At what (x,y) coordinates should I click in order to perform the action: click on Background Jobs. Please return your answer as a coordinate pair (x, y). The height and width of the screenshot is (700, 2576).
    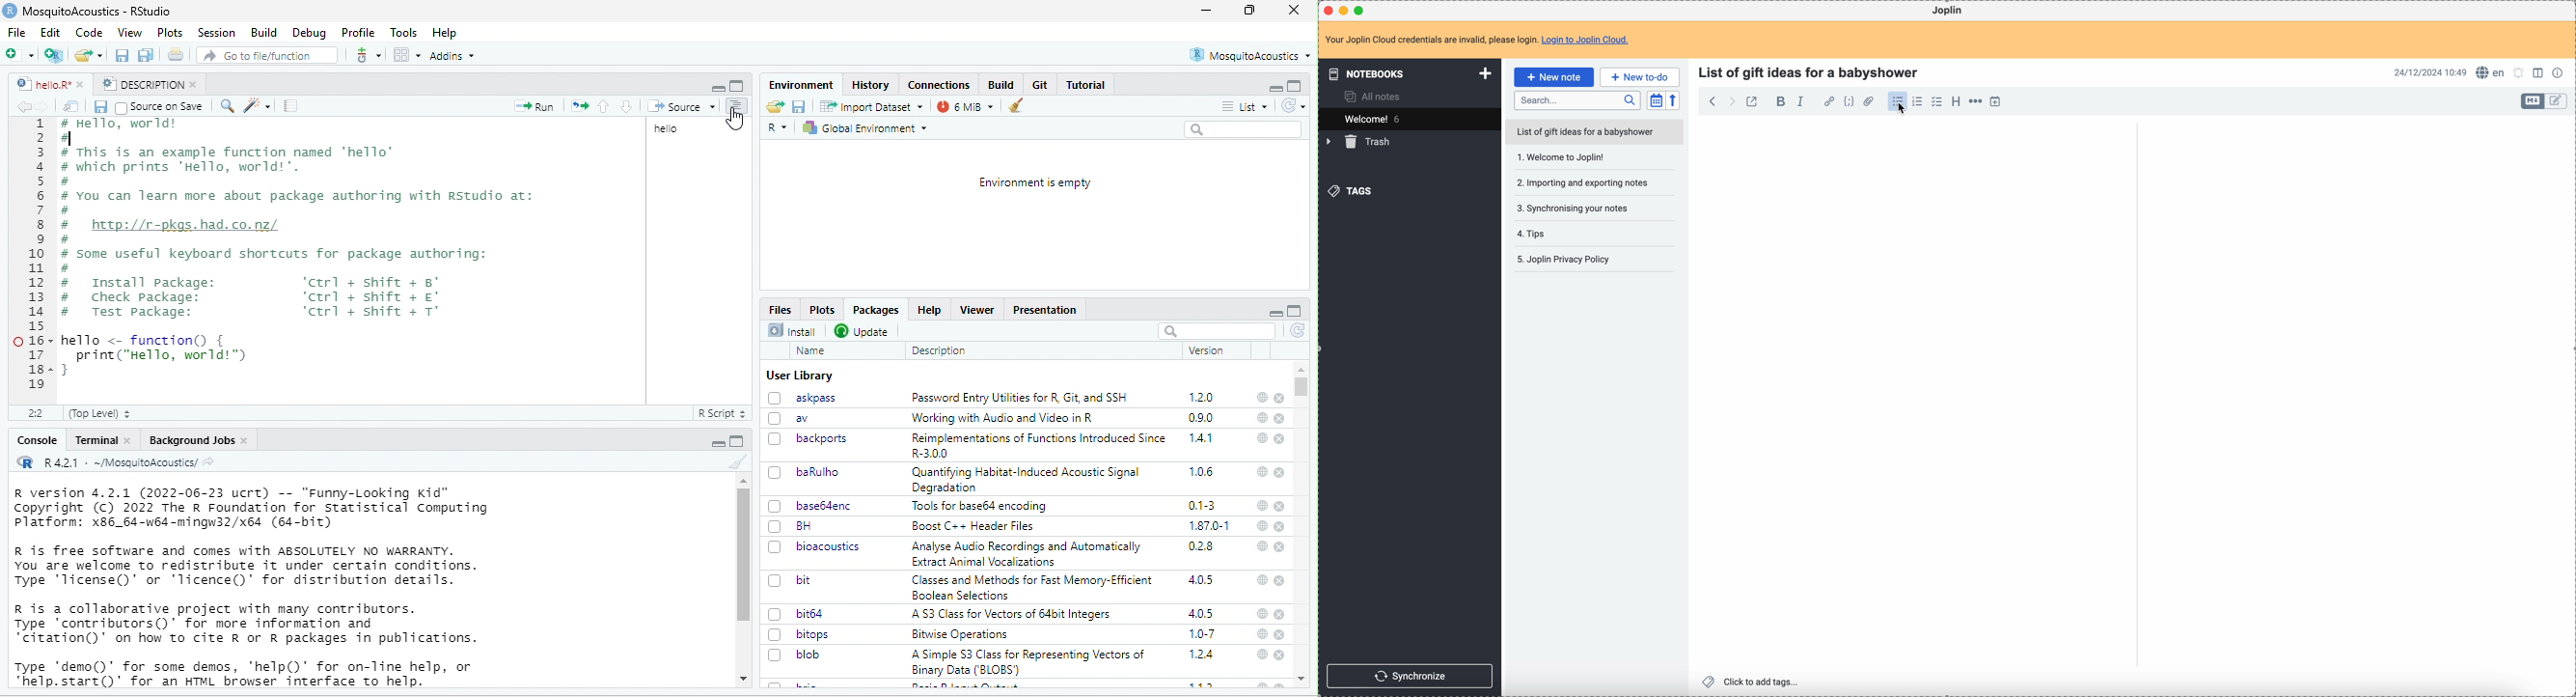
    Looking at the image, I should click on (197, 439).